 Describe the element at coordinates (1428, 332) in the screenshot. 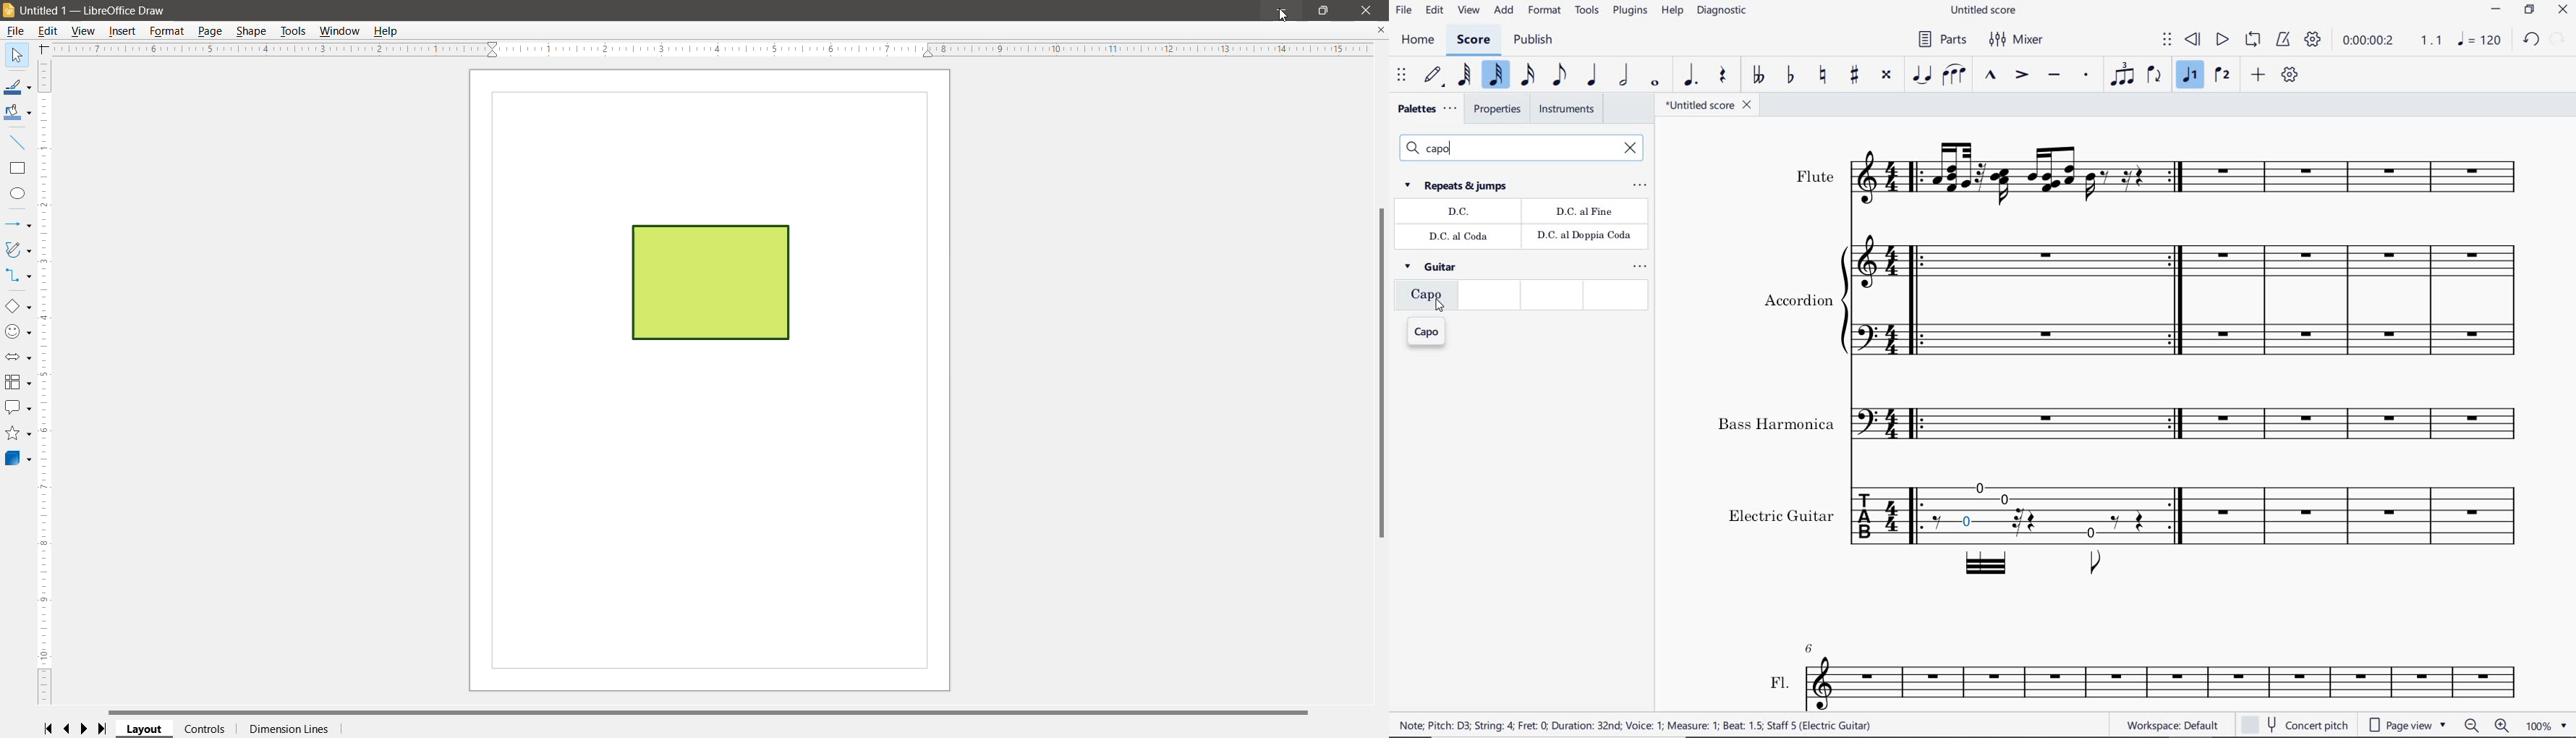

I see `capo` at that location.